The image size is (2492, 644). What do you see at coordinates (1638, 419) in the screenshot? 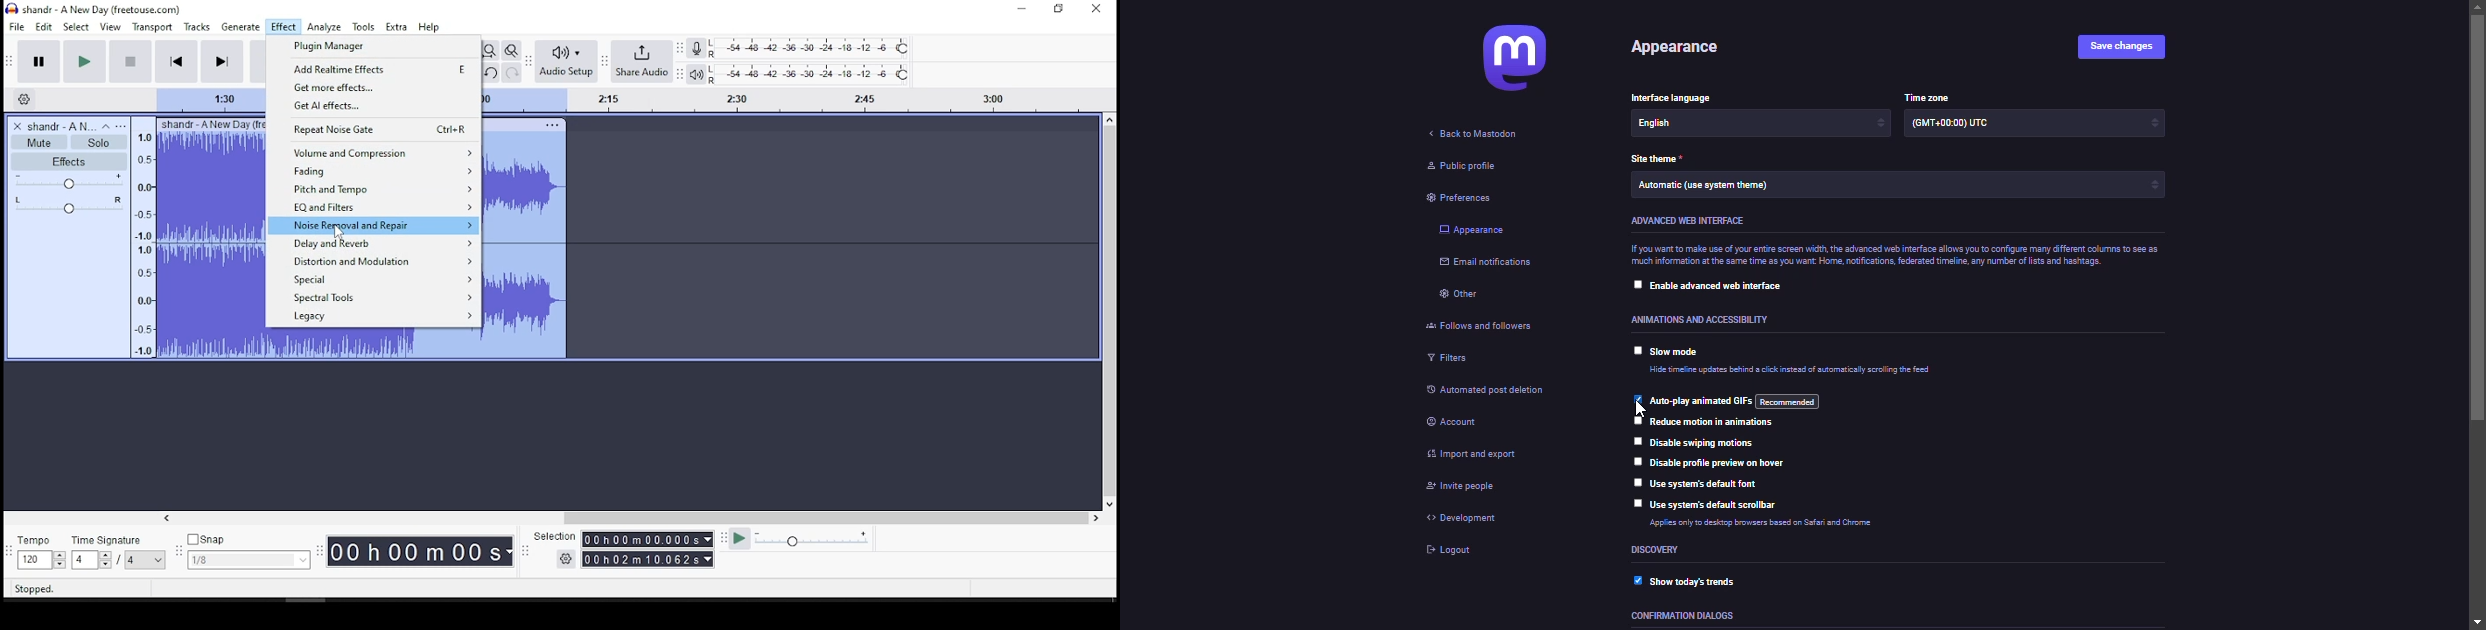
I see `click to select` at bounding box center [1638, 419].